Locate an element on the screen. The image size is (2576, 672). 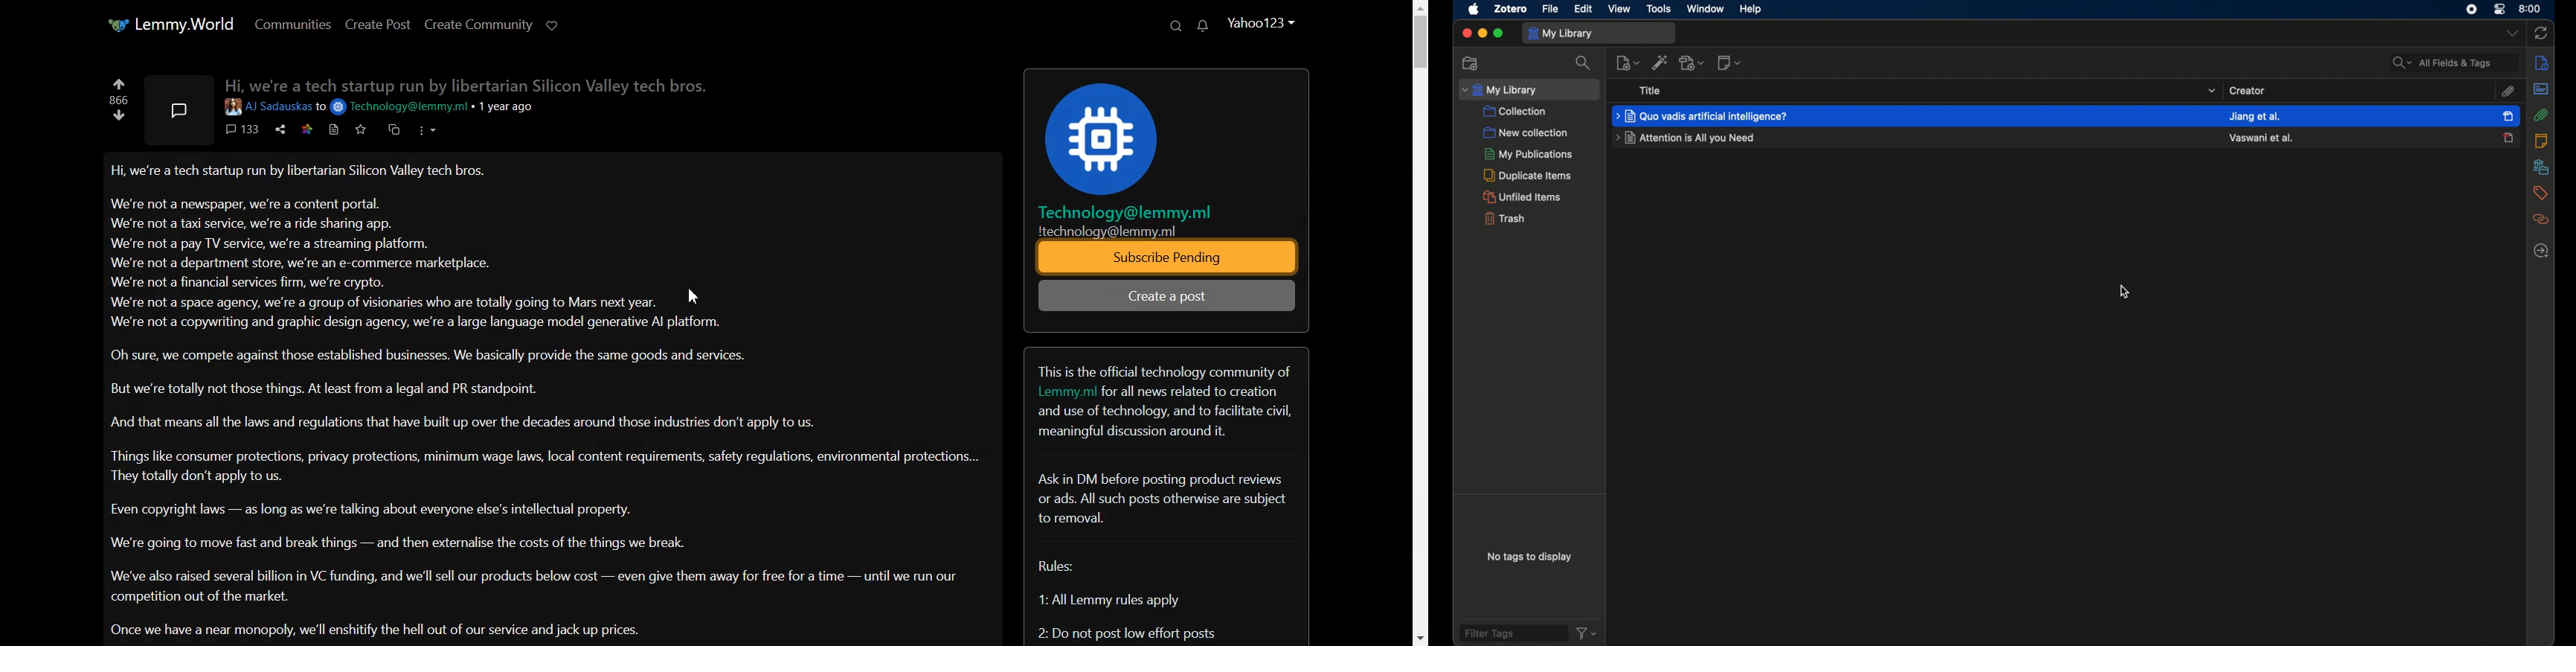
tags is located at coordinates (2540, 193).